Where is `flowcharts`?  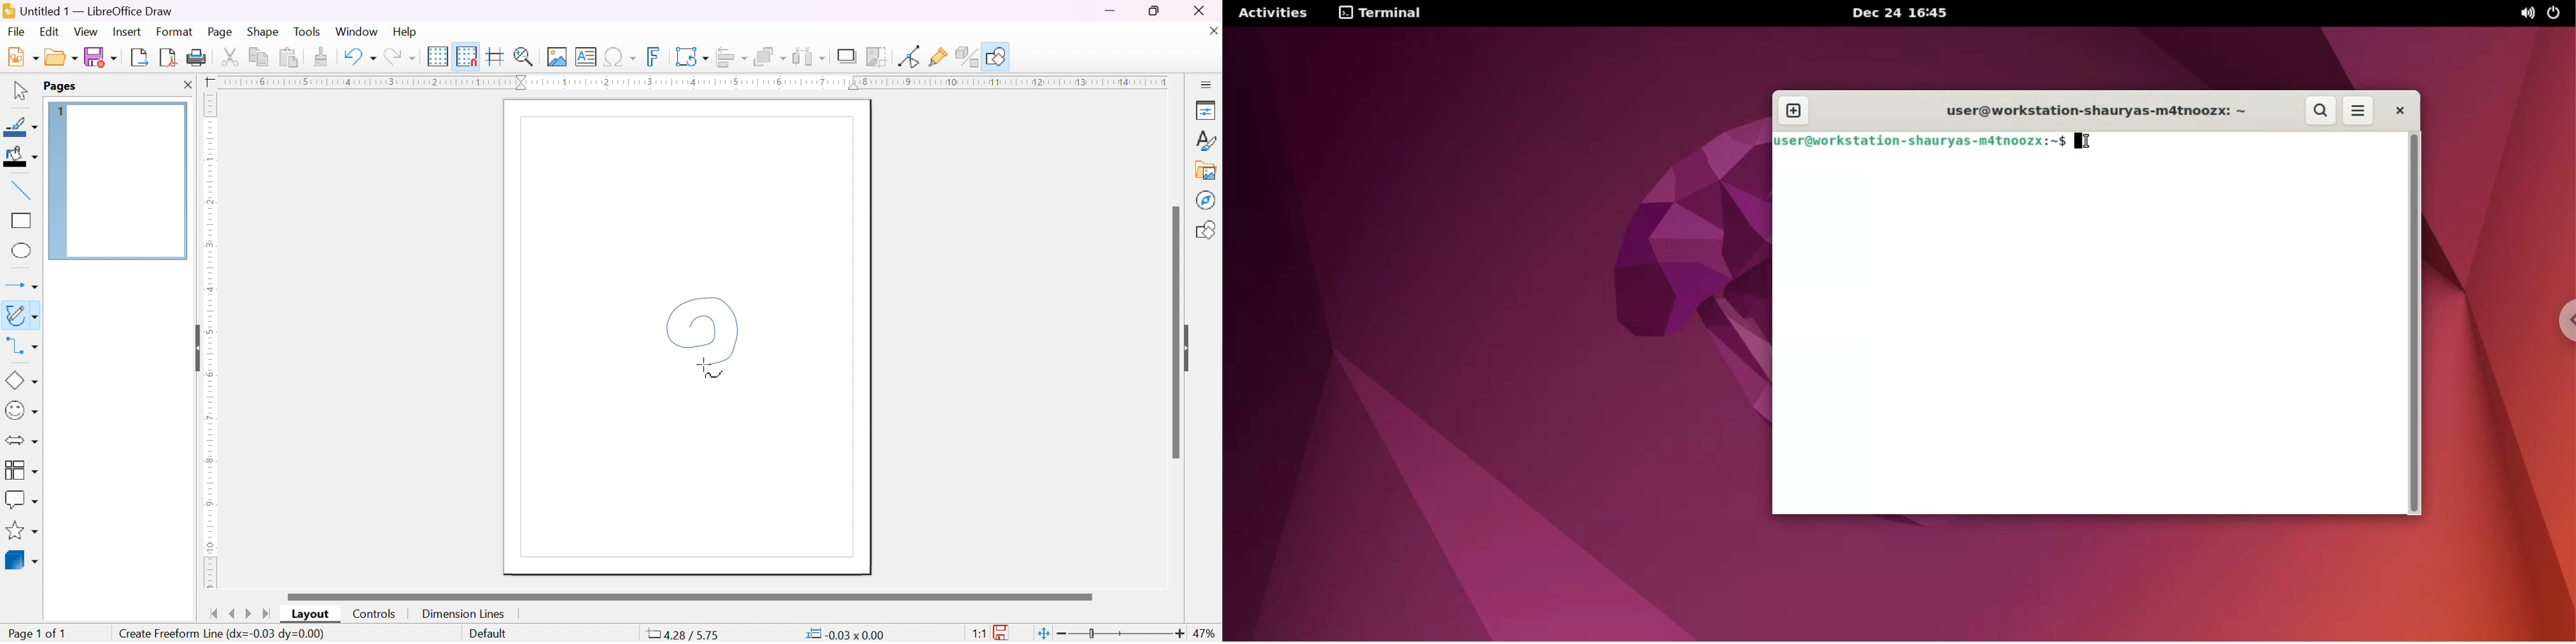 flowcharts is located at coordinates (20, 469).